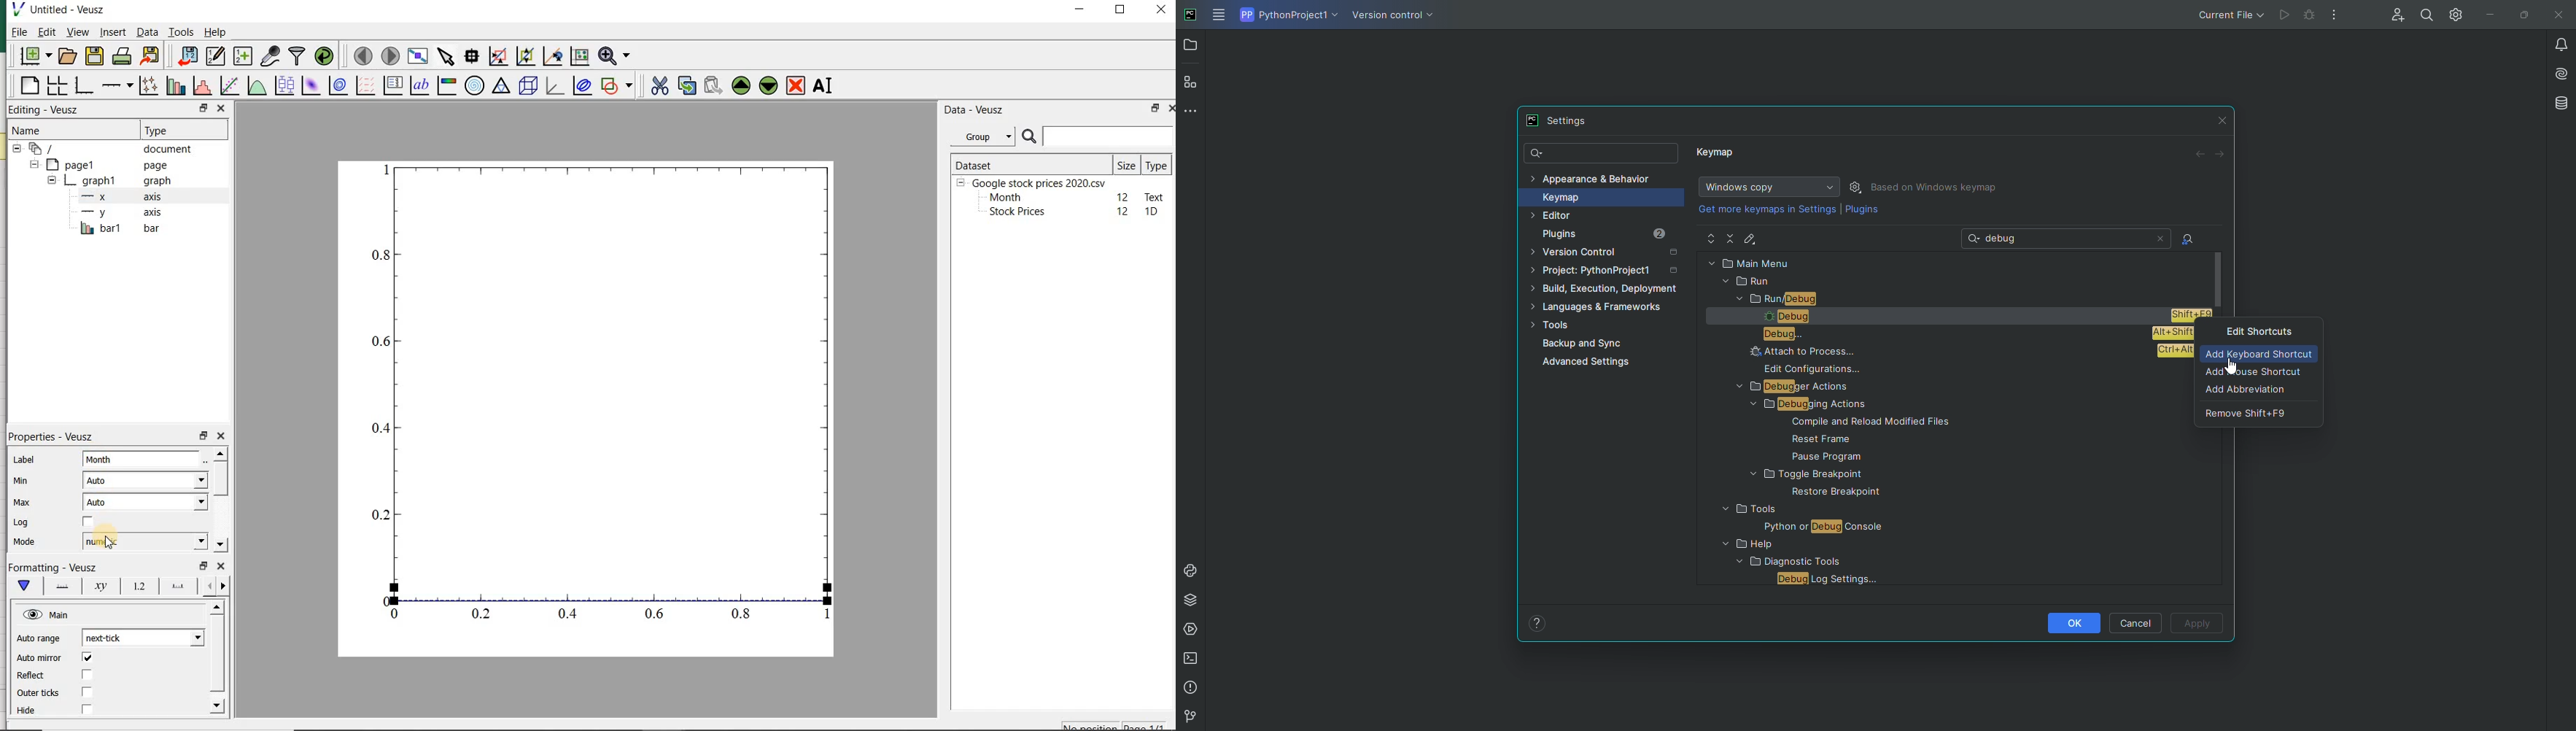 This screenshot has width=2576, height=756. Describe the element at coordinates (1175, 109) in the screenshot. I see `close ` at that location.